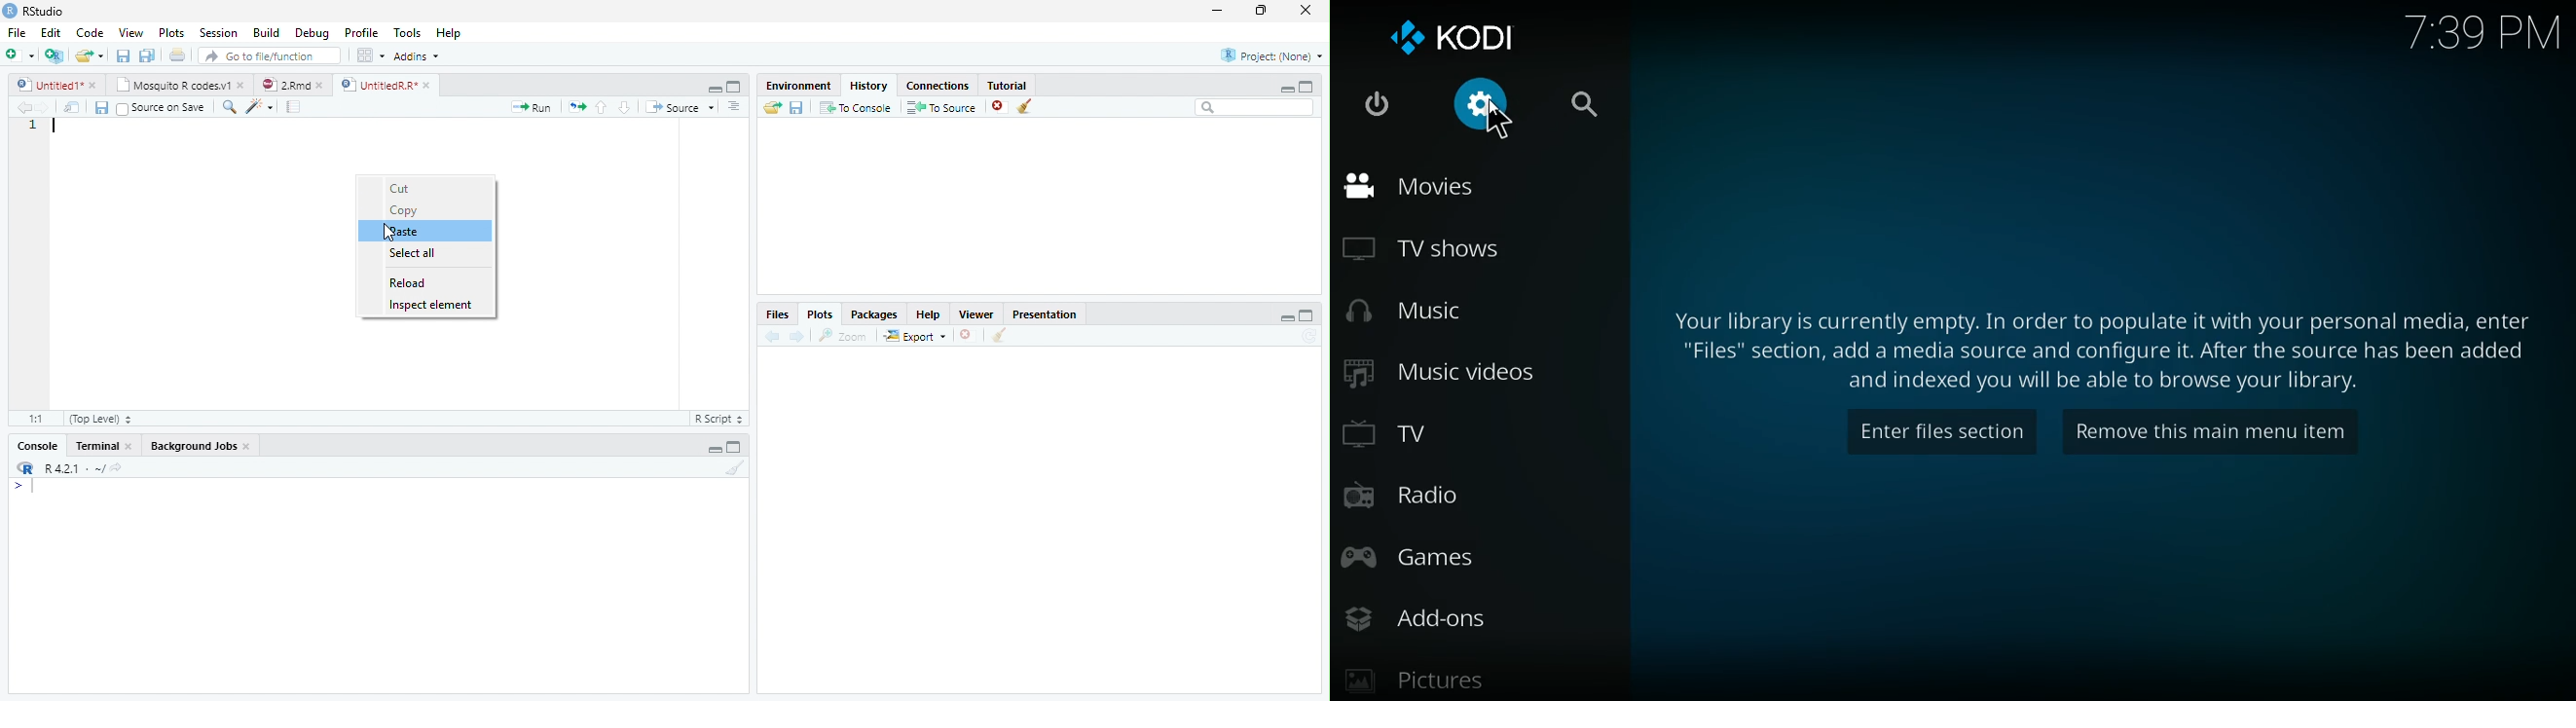  I want to click on Clear, so click(736, 467).